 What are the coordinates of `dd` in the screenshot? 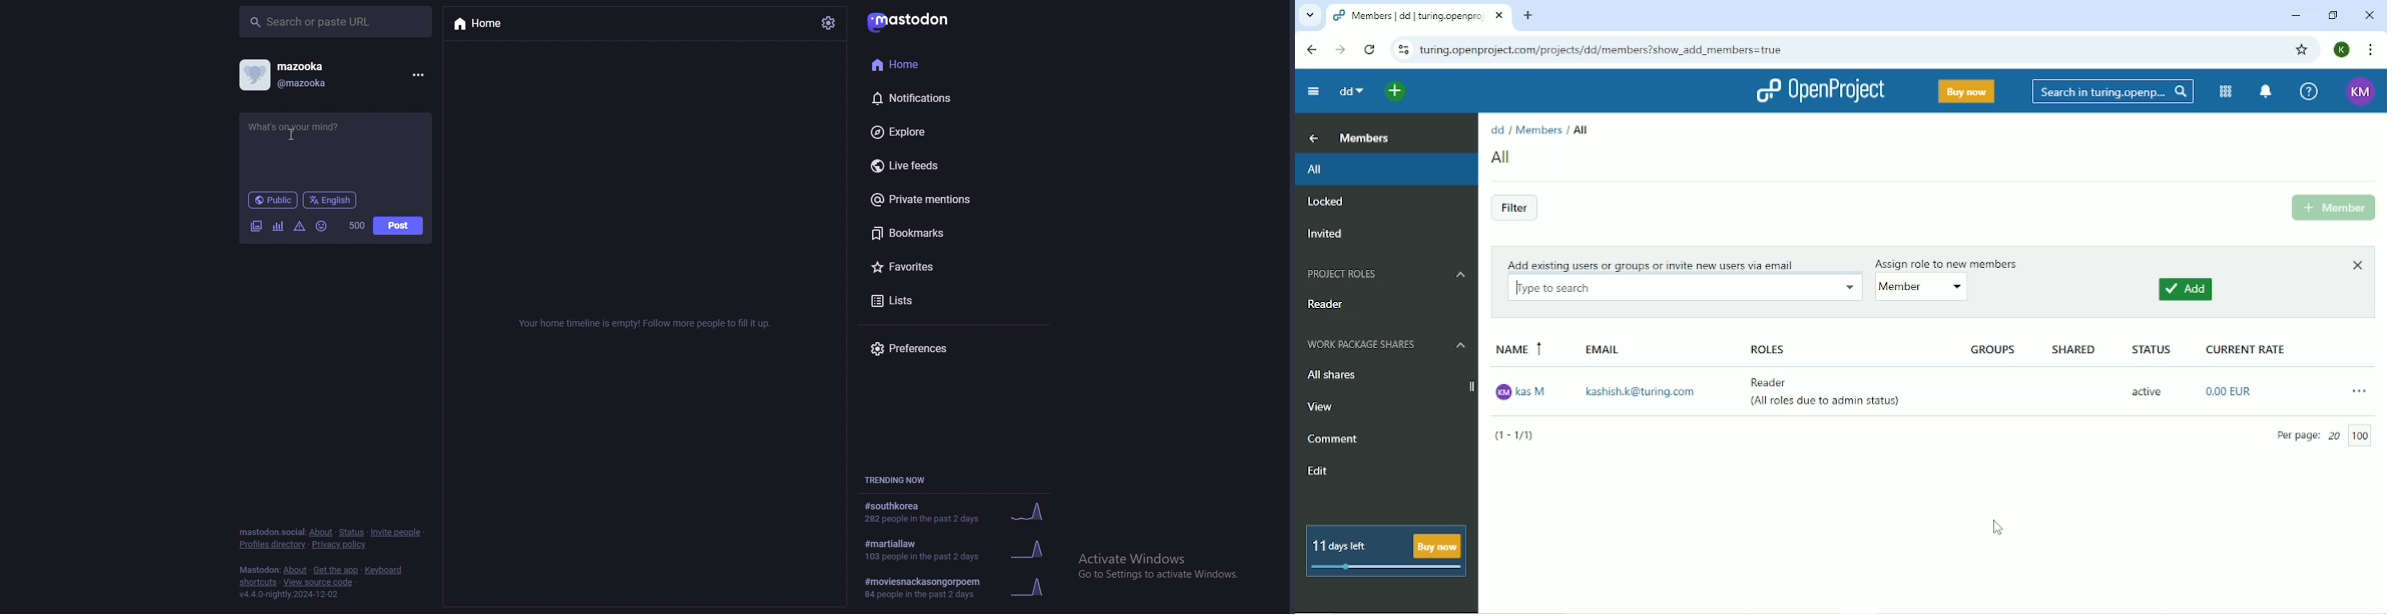 It's located at (1353, 92).